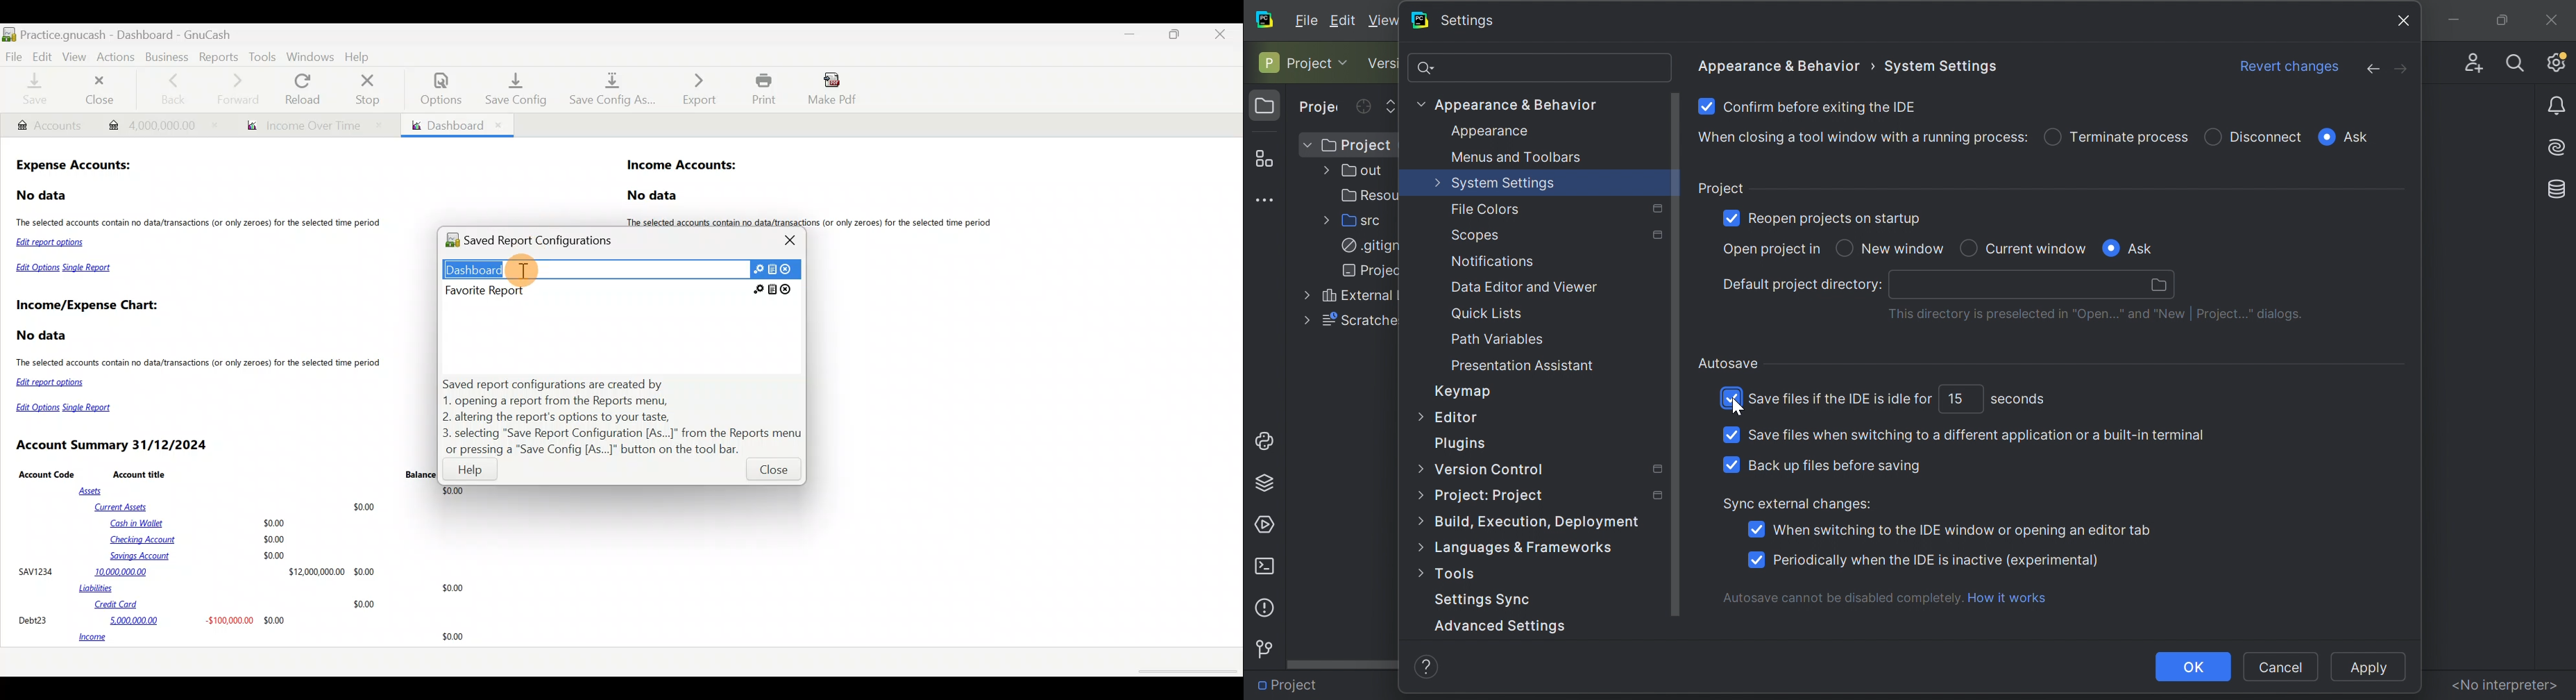 This screenshot has height=700, width=2576. I want to click on Updates available. IDE and project settings, so click(2557, 62).